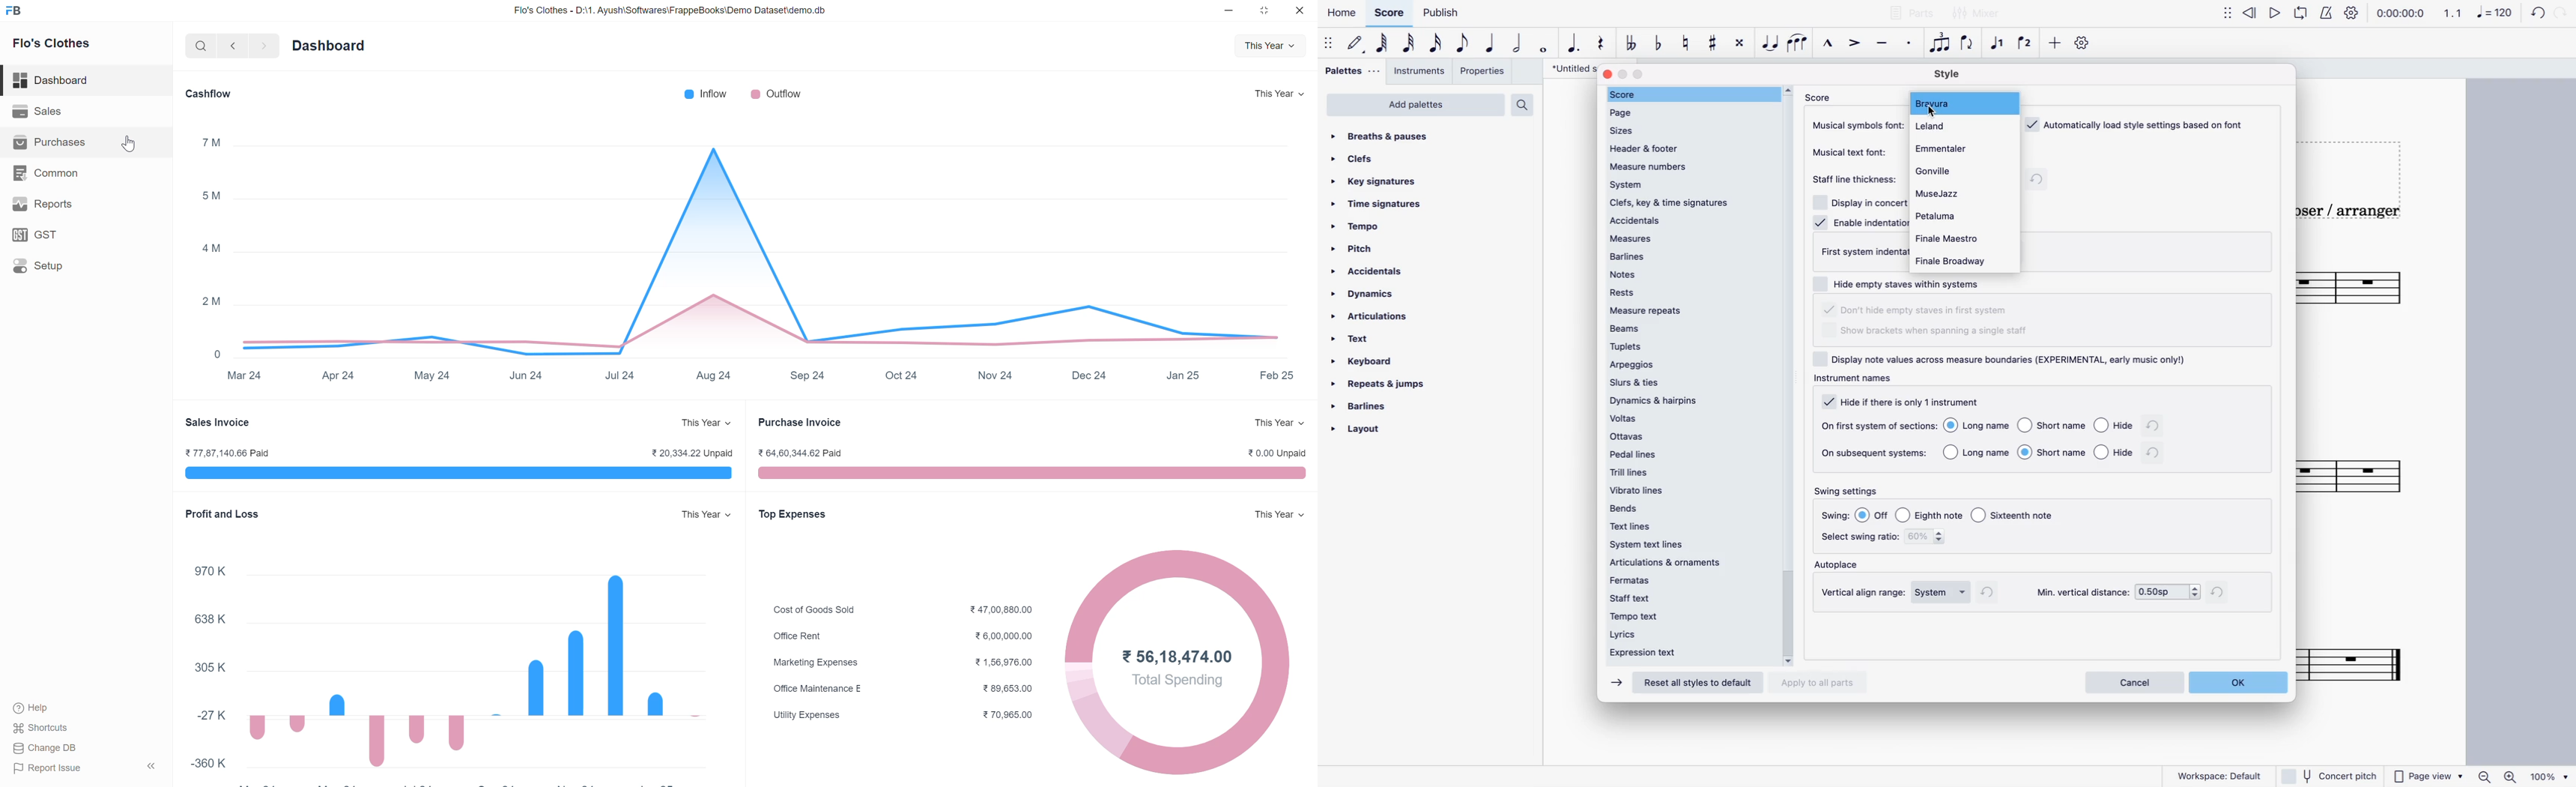  I want to click on Top Expenses, so click(792, 515).